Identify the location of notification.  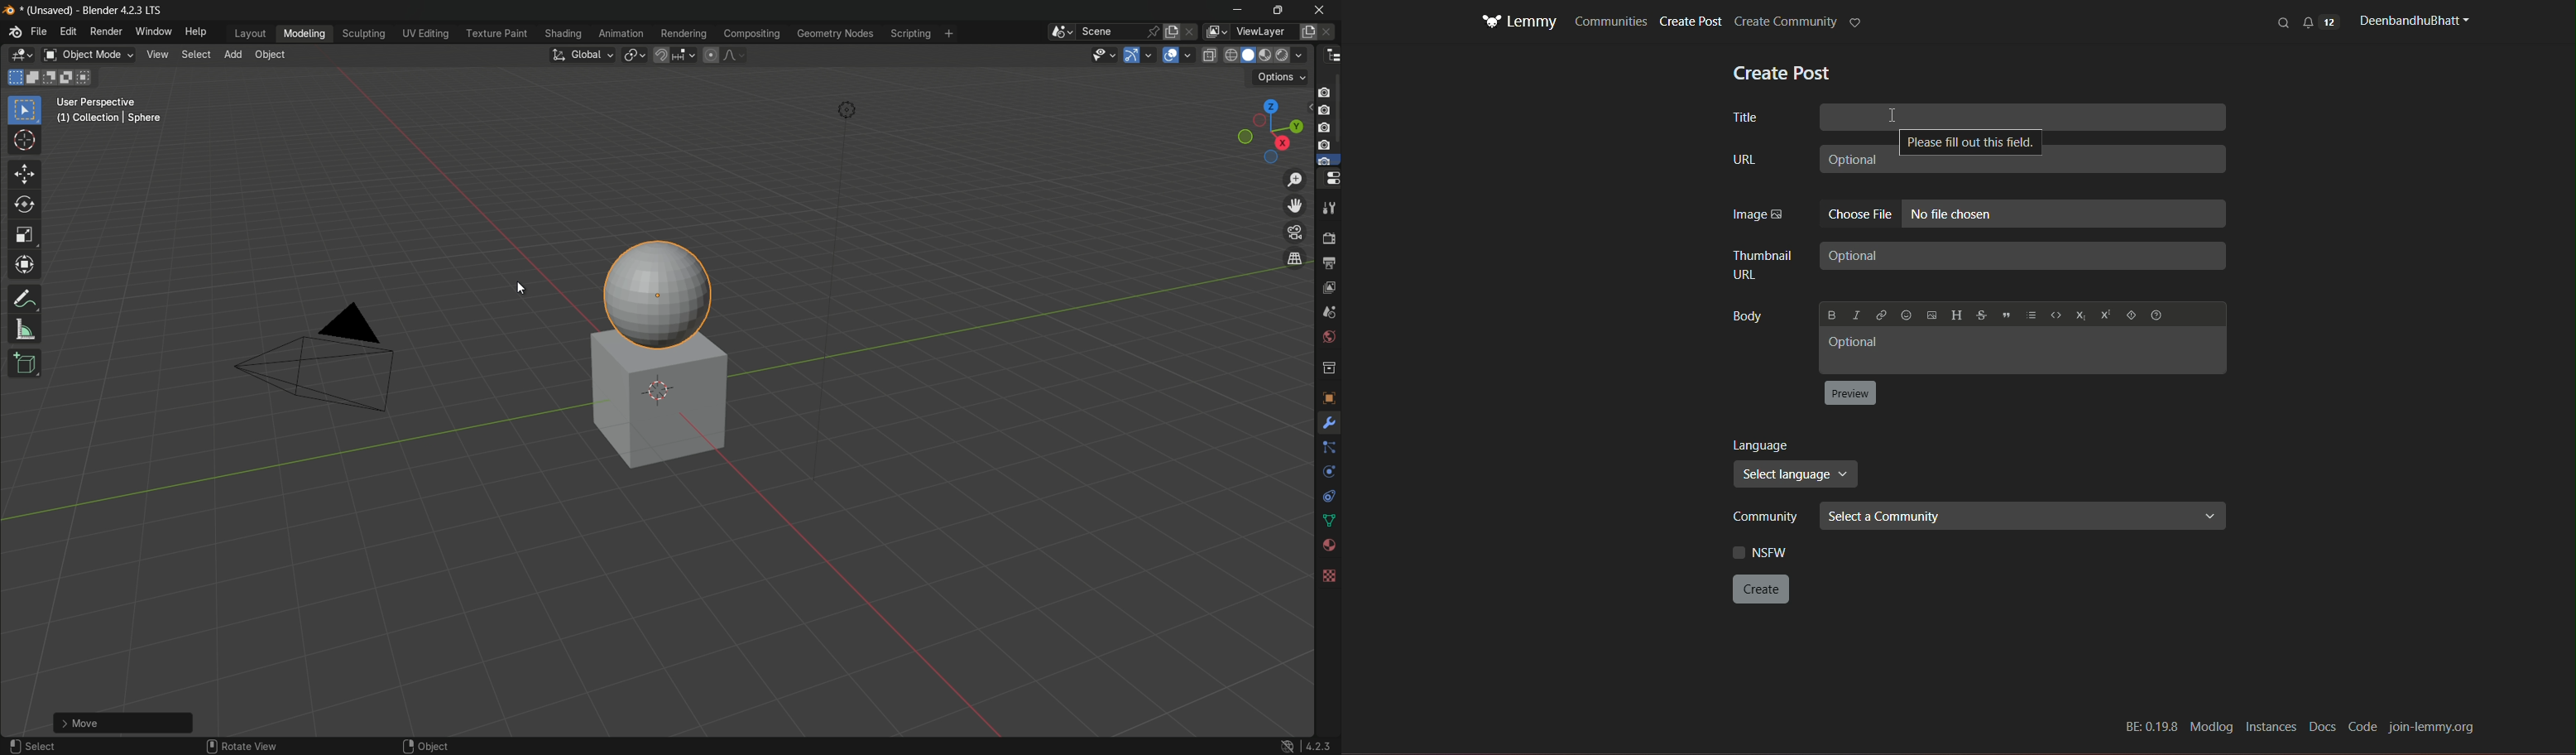
(2320, 22).